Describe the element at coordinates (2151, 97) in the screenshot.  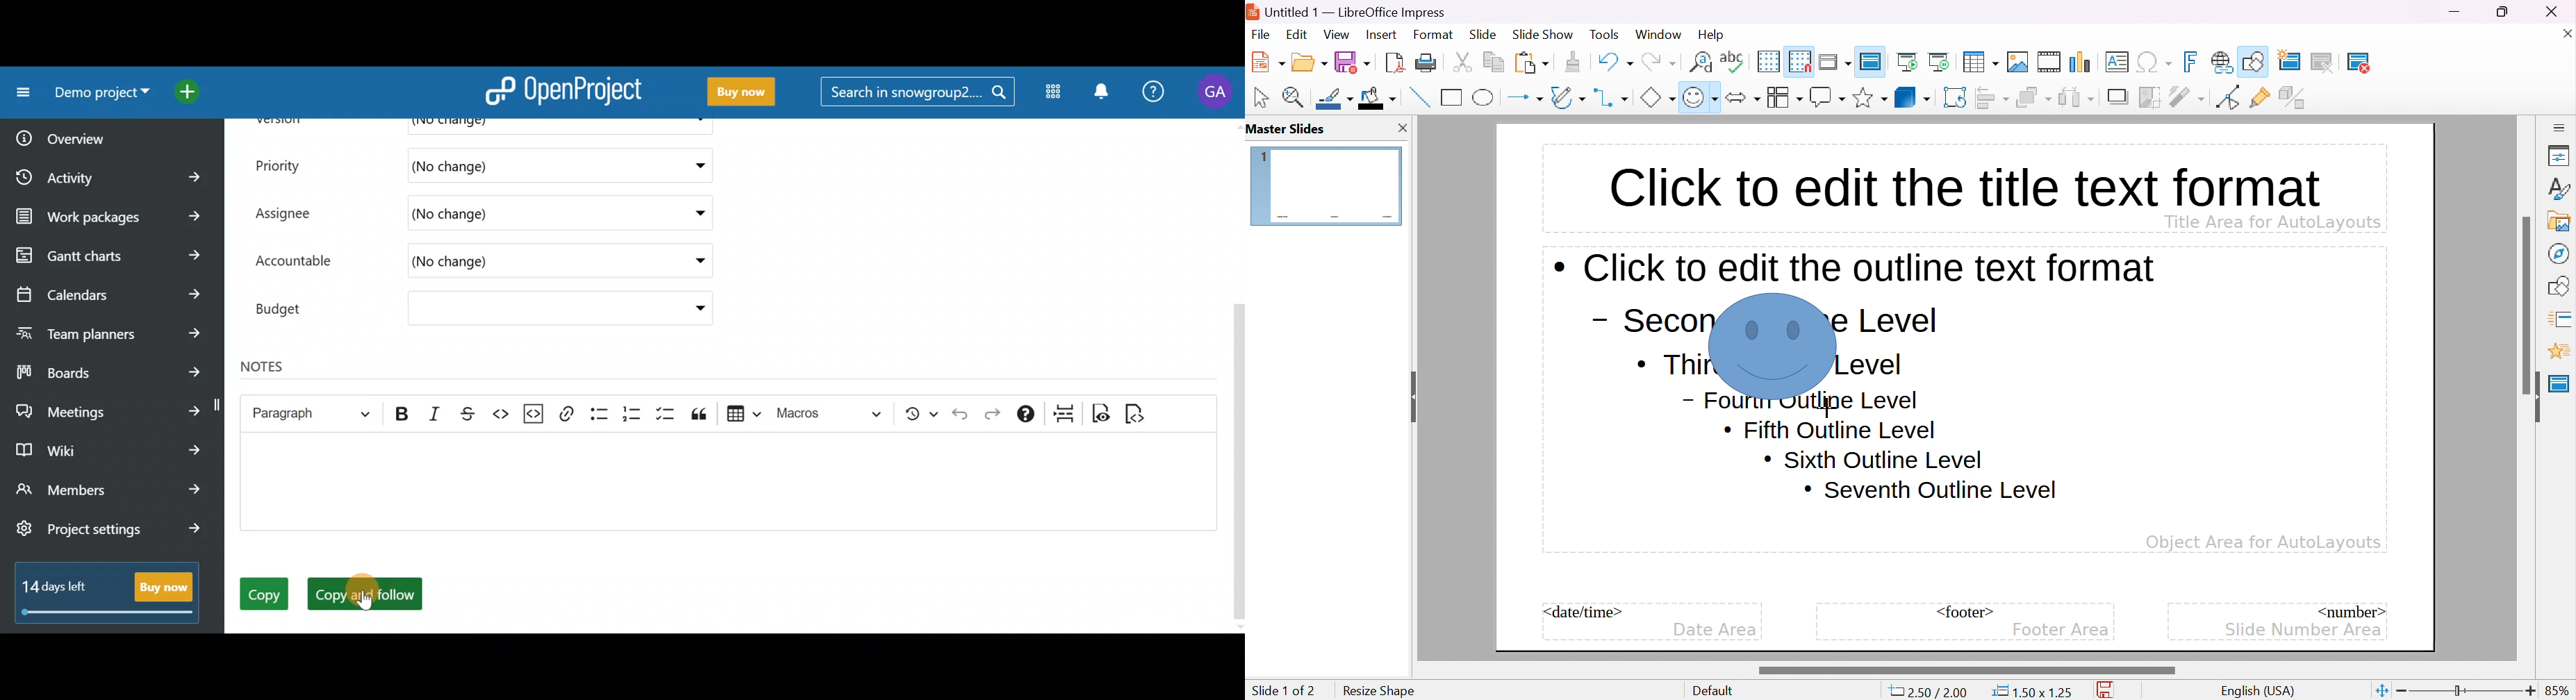
I see `crop image` at that location.